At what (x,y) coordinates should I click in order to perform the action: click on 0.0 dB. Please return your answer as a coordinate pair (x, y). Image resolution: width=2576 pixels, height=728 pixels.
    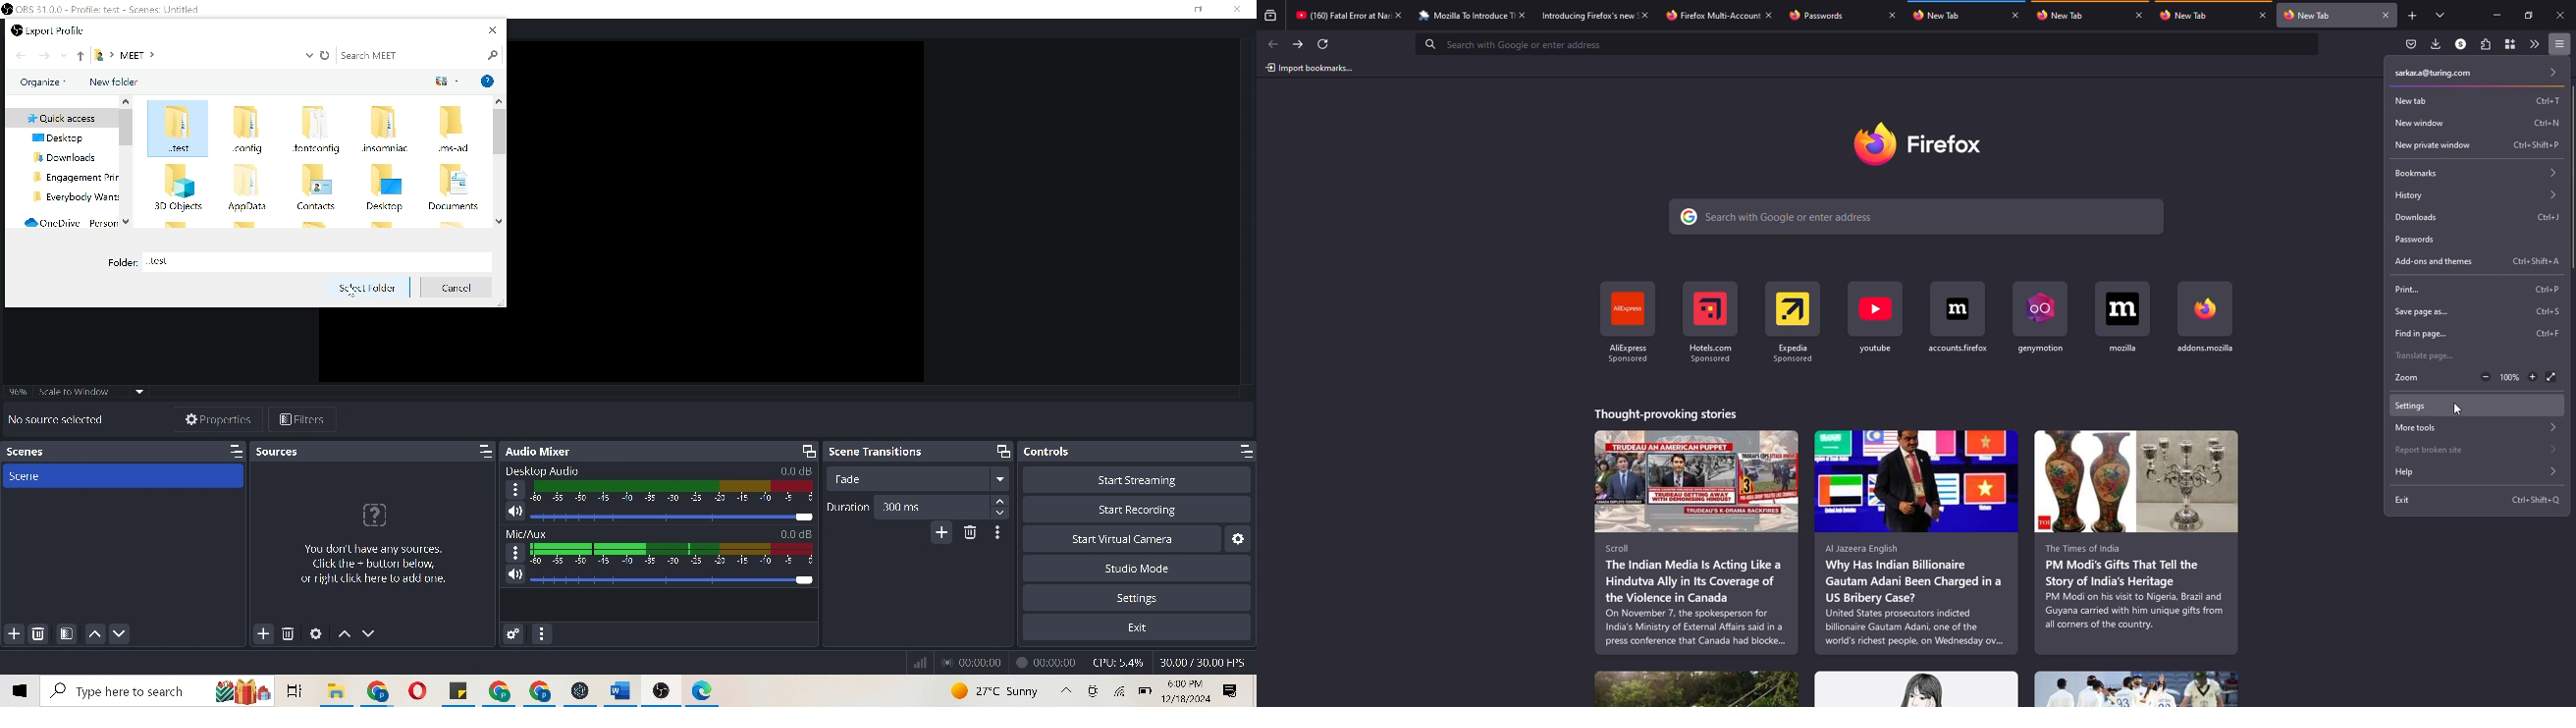
    Looking at the image, I should click on (798, 534).